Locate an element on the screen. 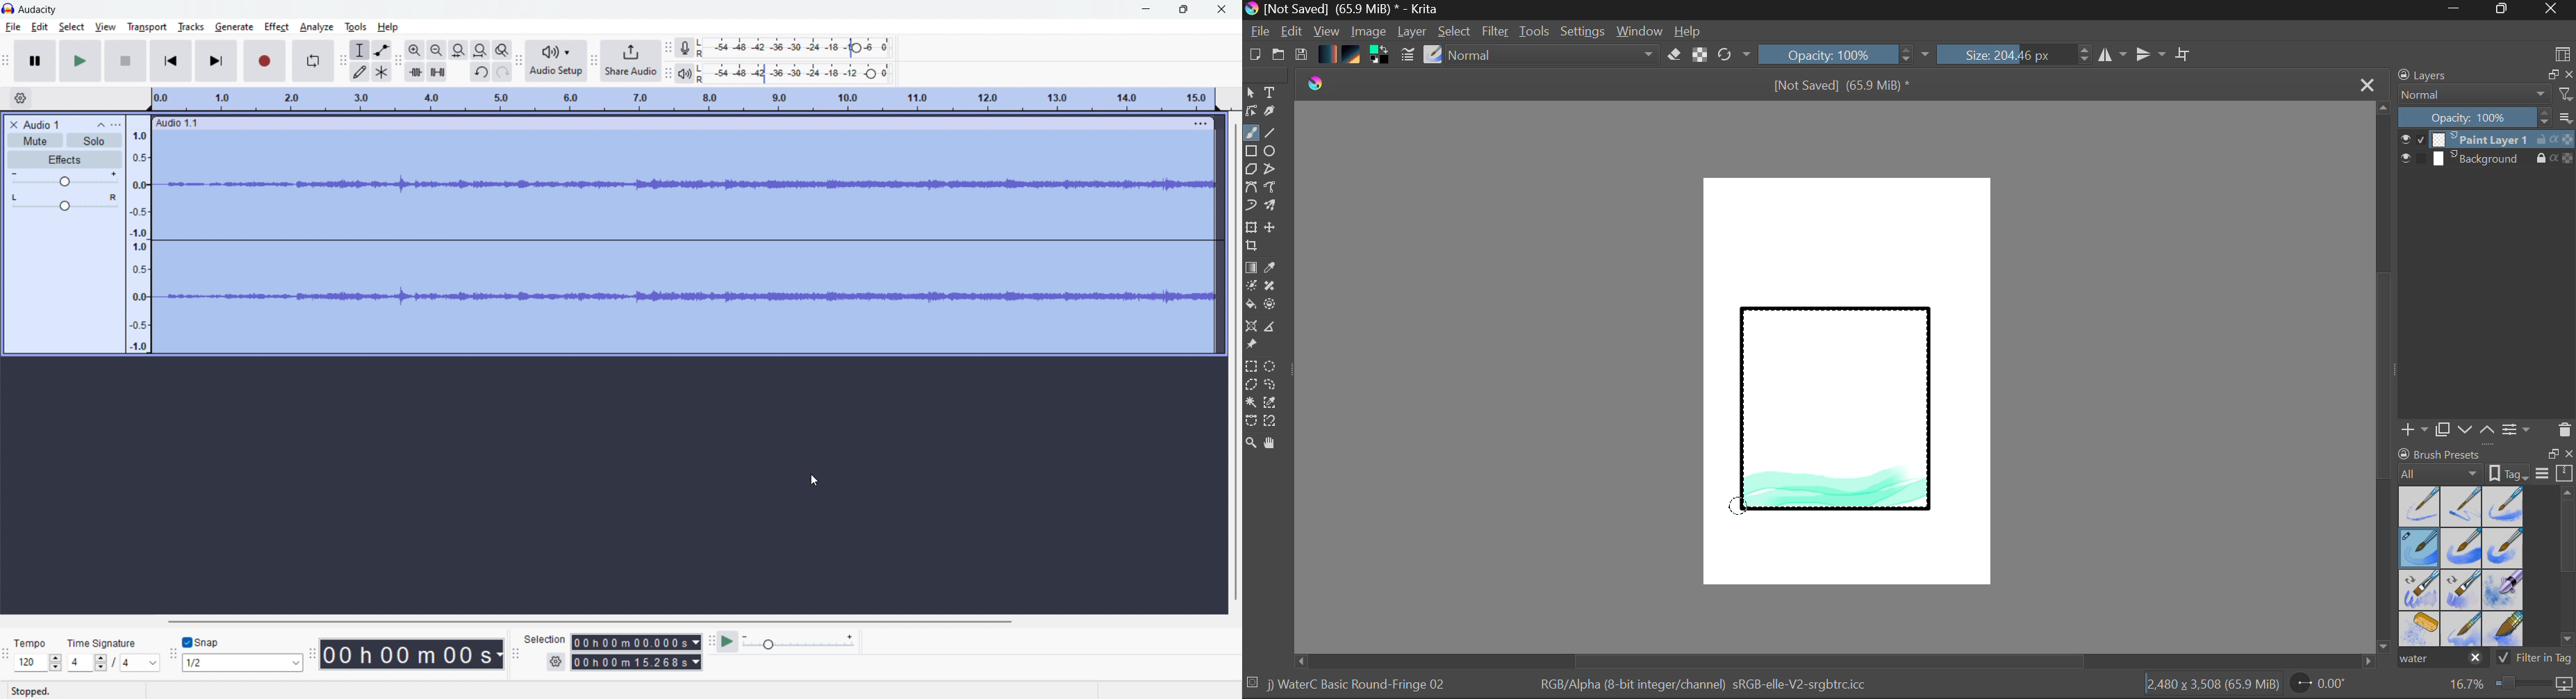  menu is located at coordinates (1202, 123).